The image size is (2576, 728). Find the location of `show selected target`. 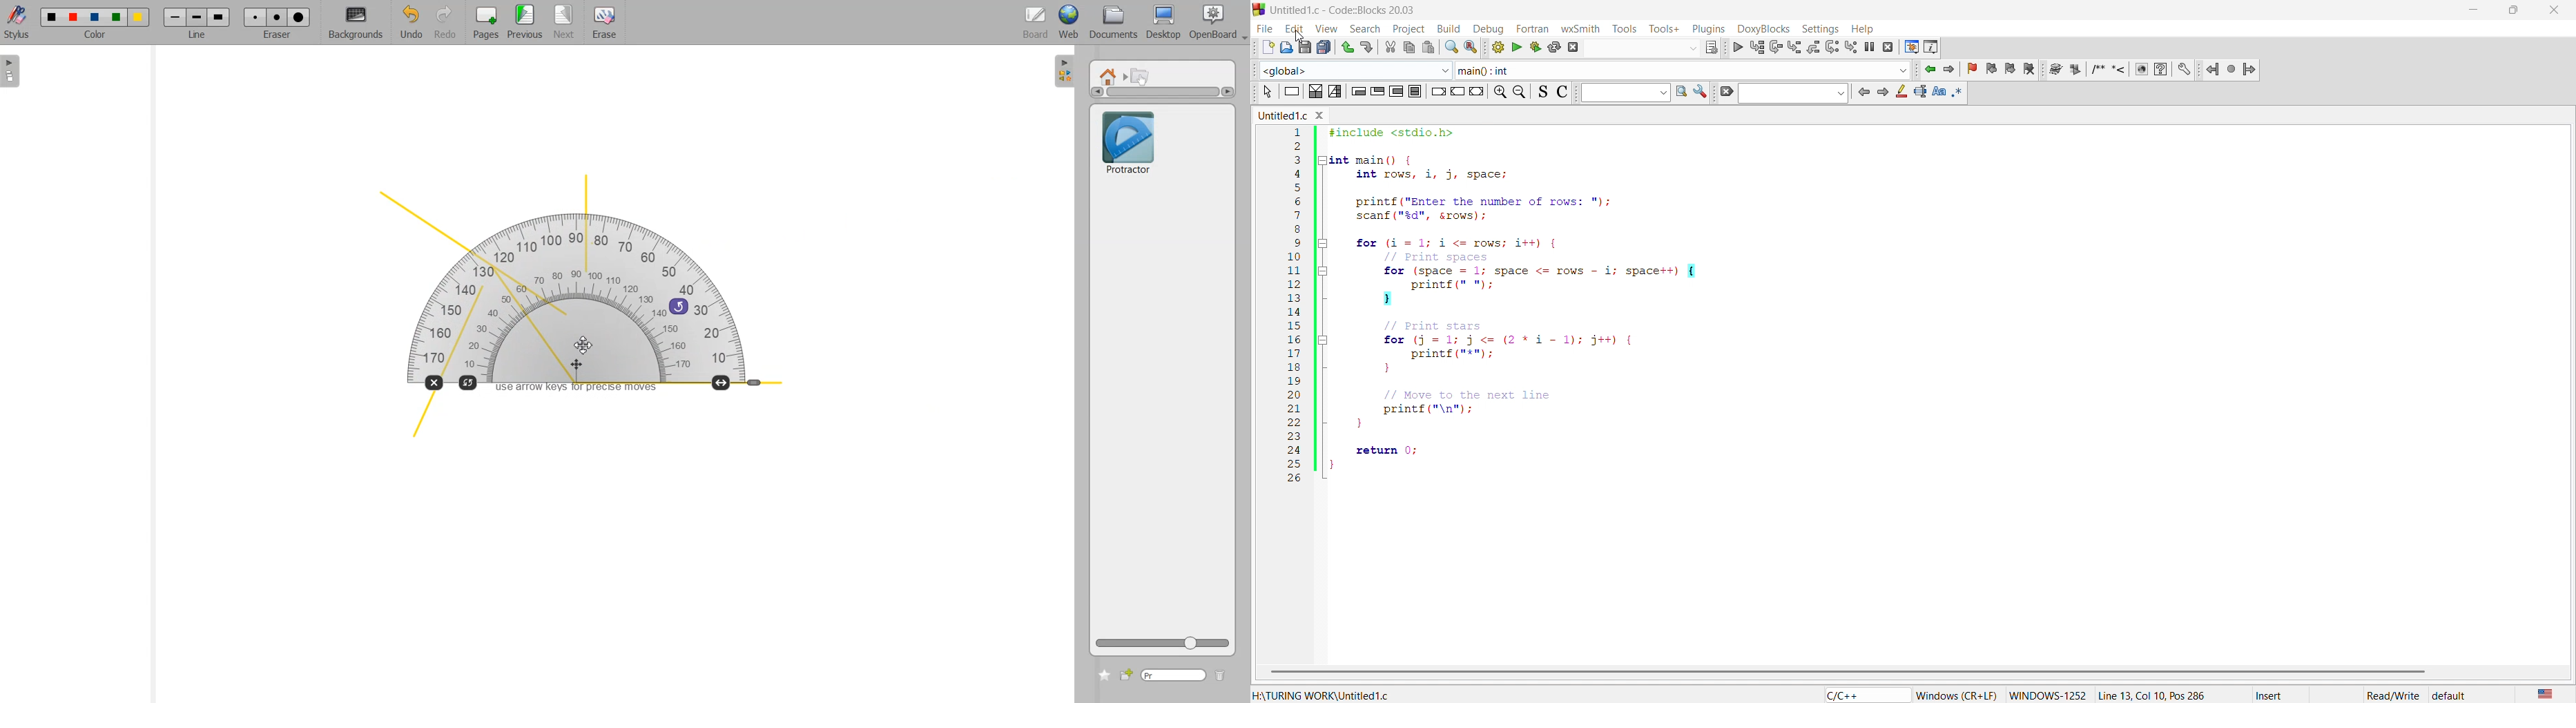

show selected target is located at coordinates (1712, 48).